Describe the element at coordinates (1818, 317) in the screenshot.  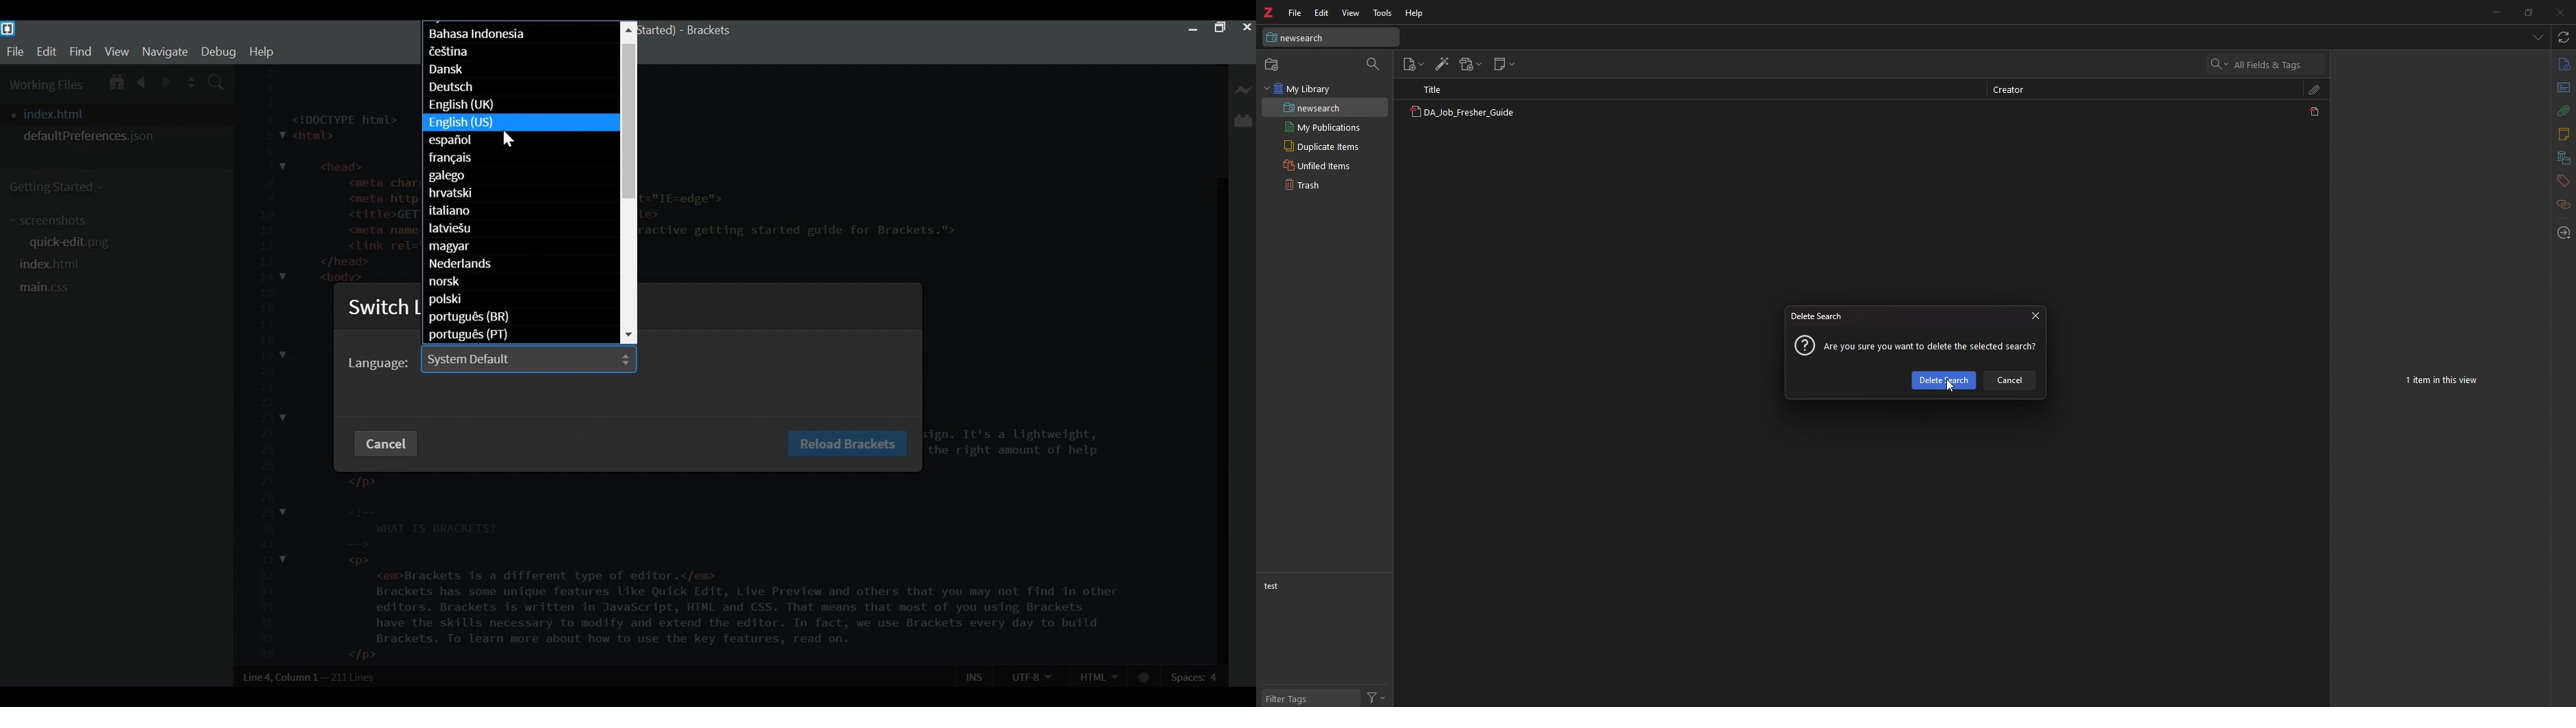
I see `delete search` at that location.